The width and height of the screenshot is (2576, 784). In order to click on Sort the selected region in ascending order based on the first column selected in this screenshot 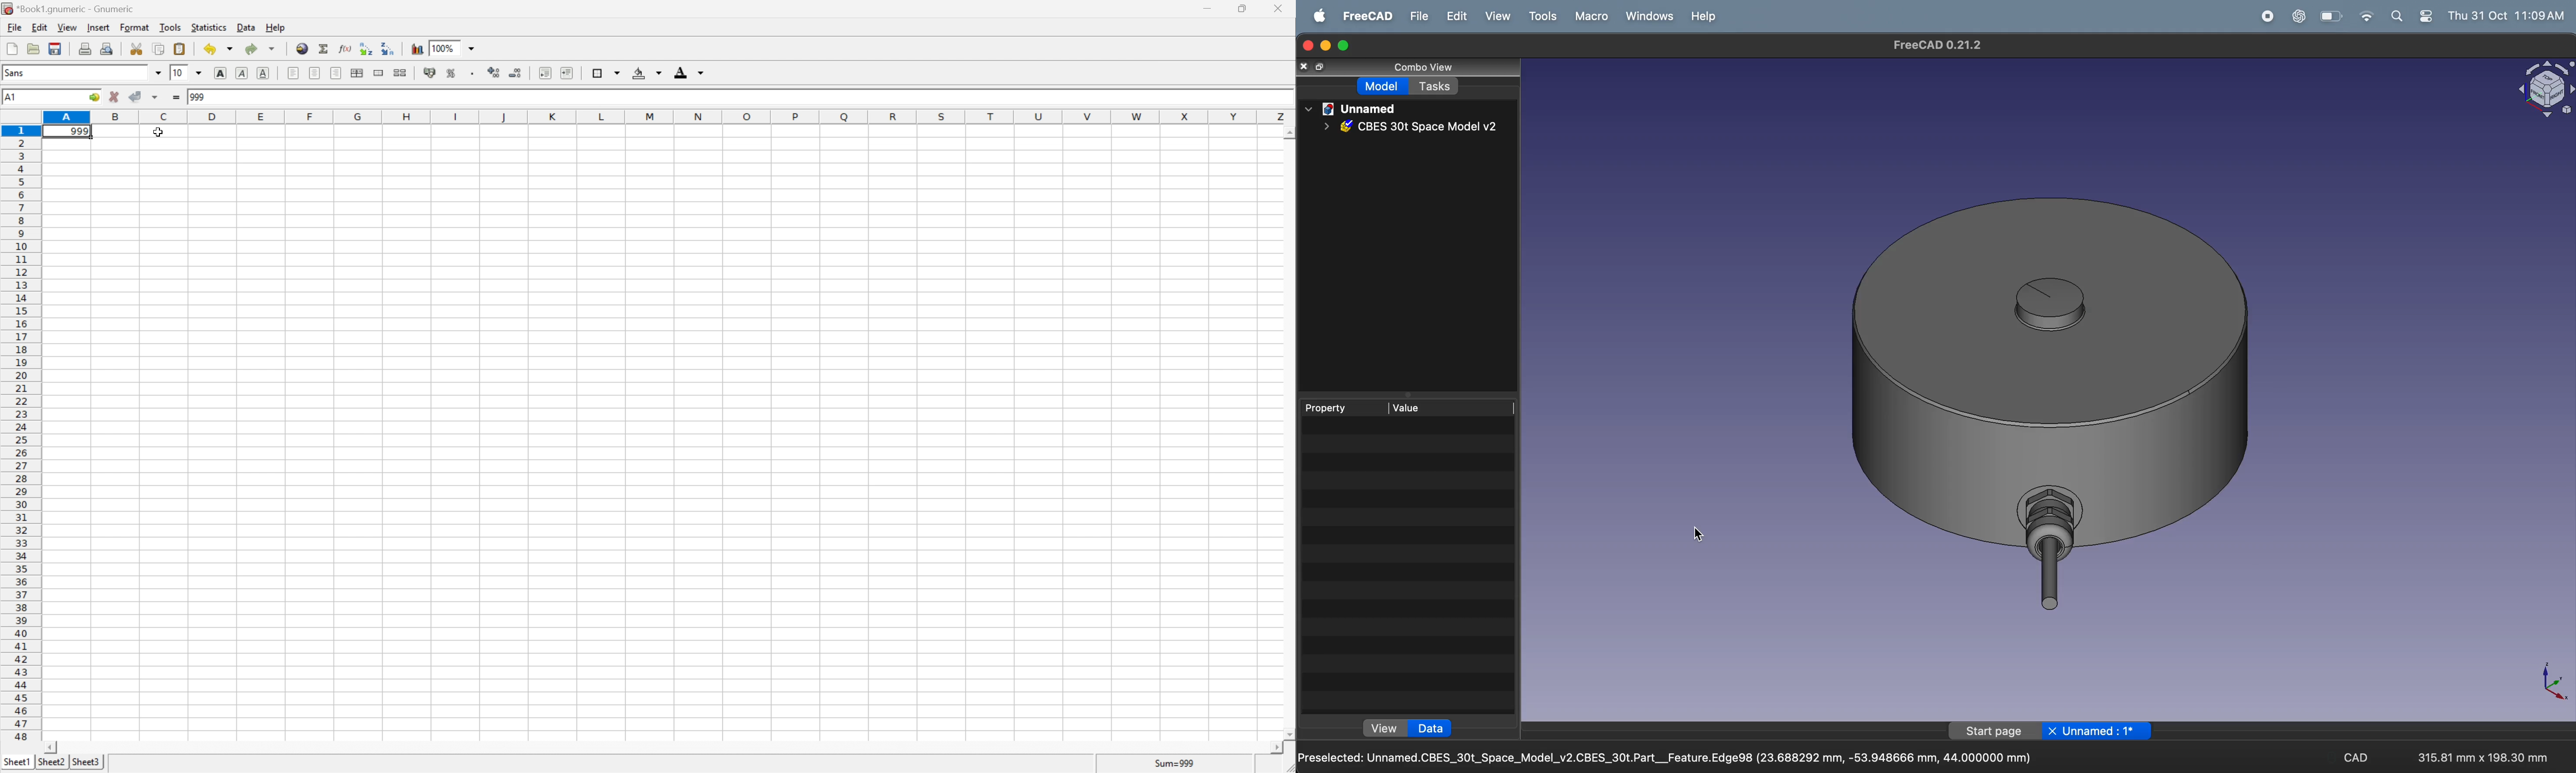, I will do `click(366, 48)`.